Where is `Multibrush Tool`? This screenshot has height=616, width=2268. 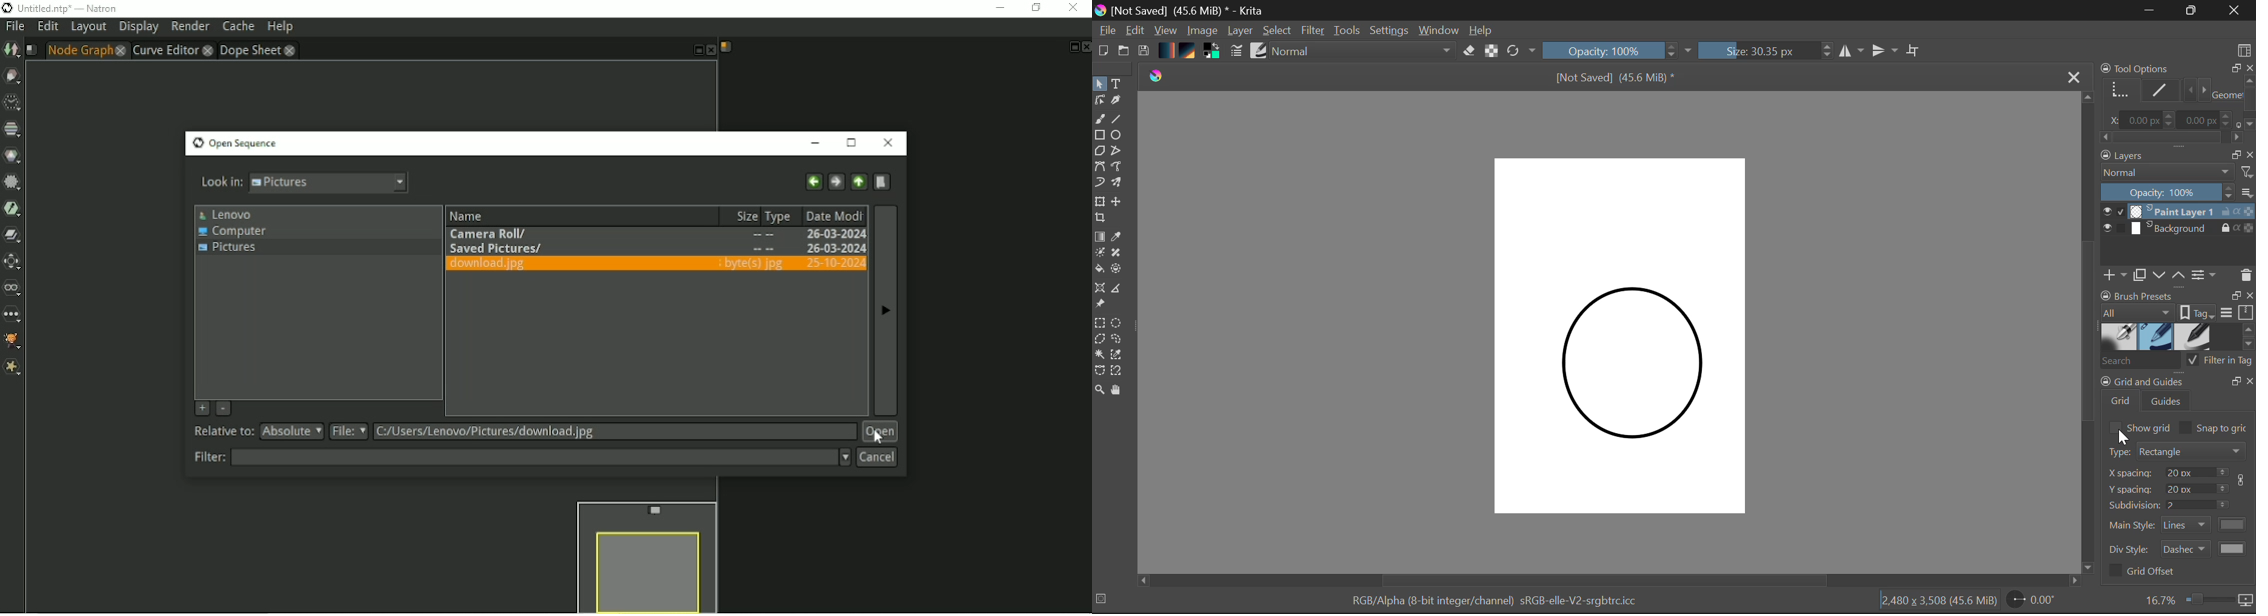 Multibrush Tool is located at coordinates (1121, 185).